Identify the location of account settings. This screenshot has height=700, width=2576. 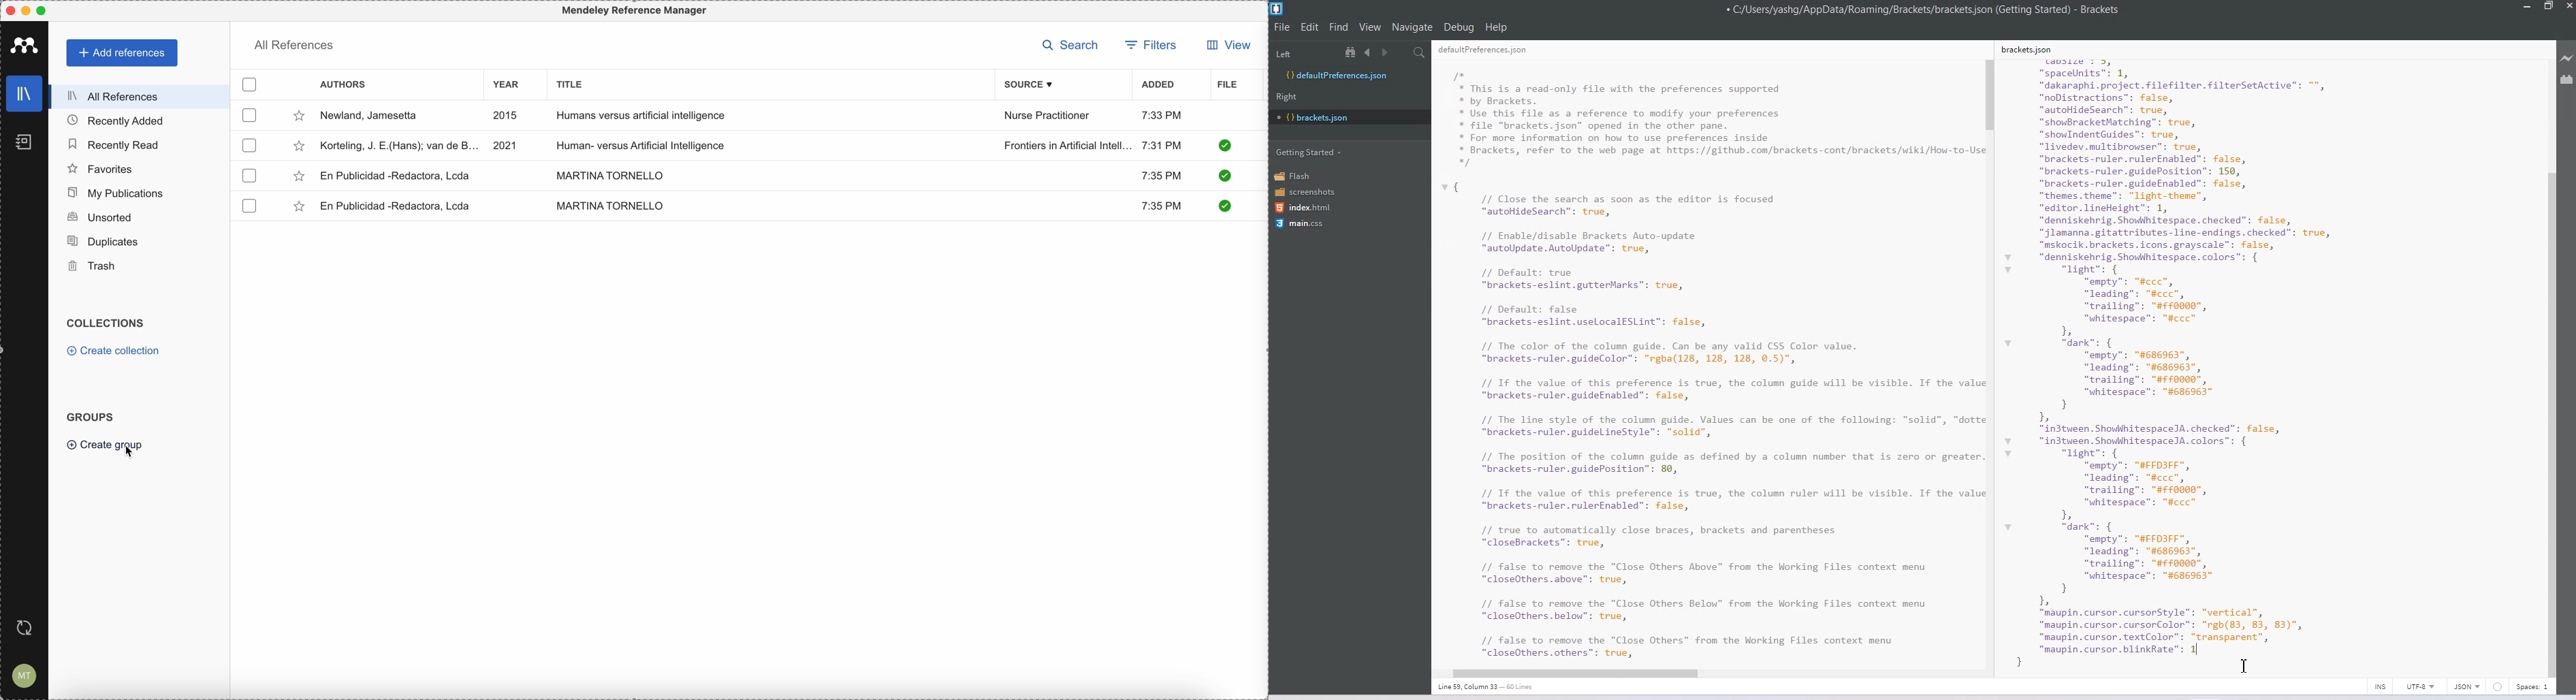
(22, 677).